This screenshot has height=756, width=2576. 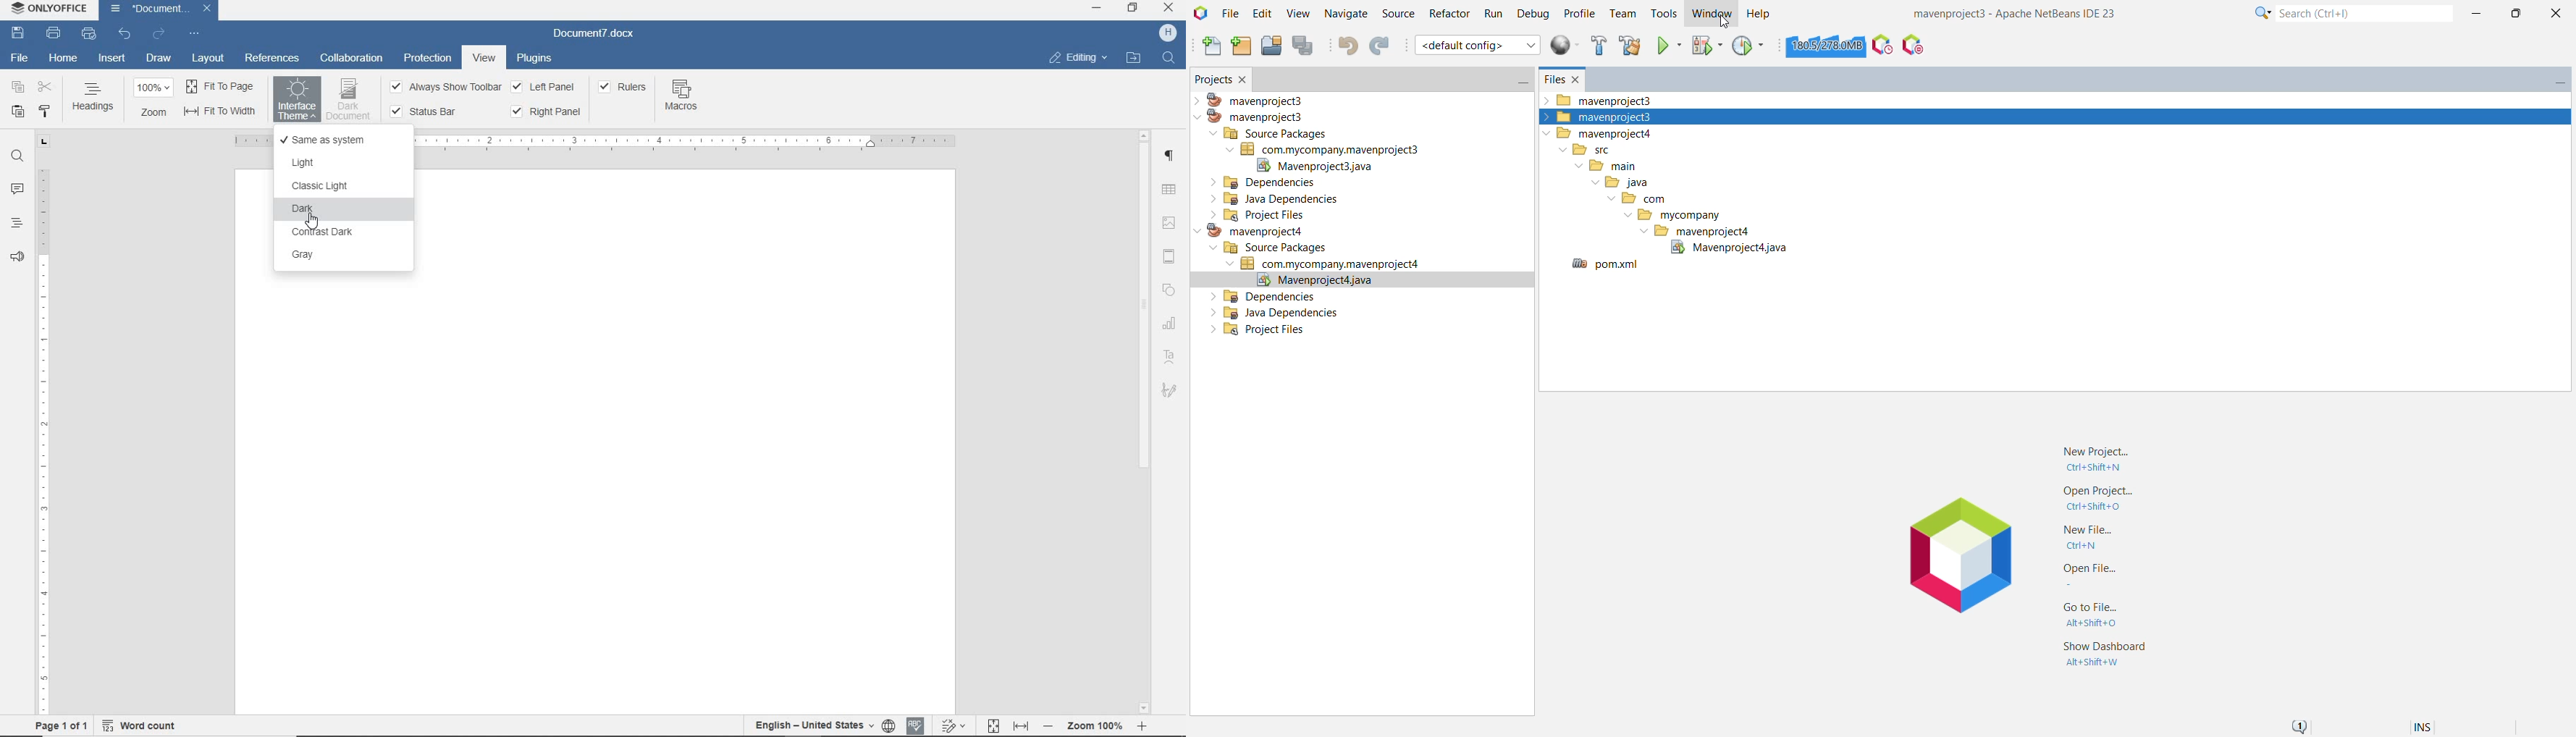 What do you see at coordinates (545, 111) in the screenshot?
I see `RIGHT PANE` at bounding box center [545, 111].